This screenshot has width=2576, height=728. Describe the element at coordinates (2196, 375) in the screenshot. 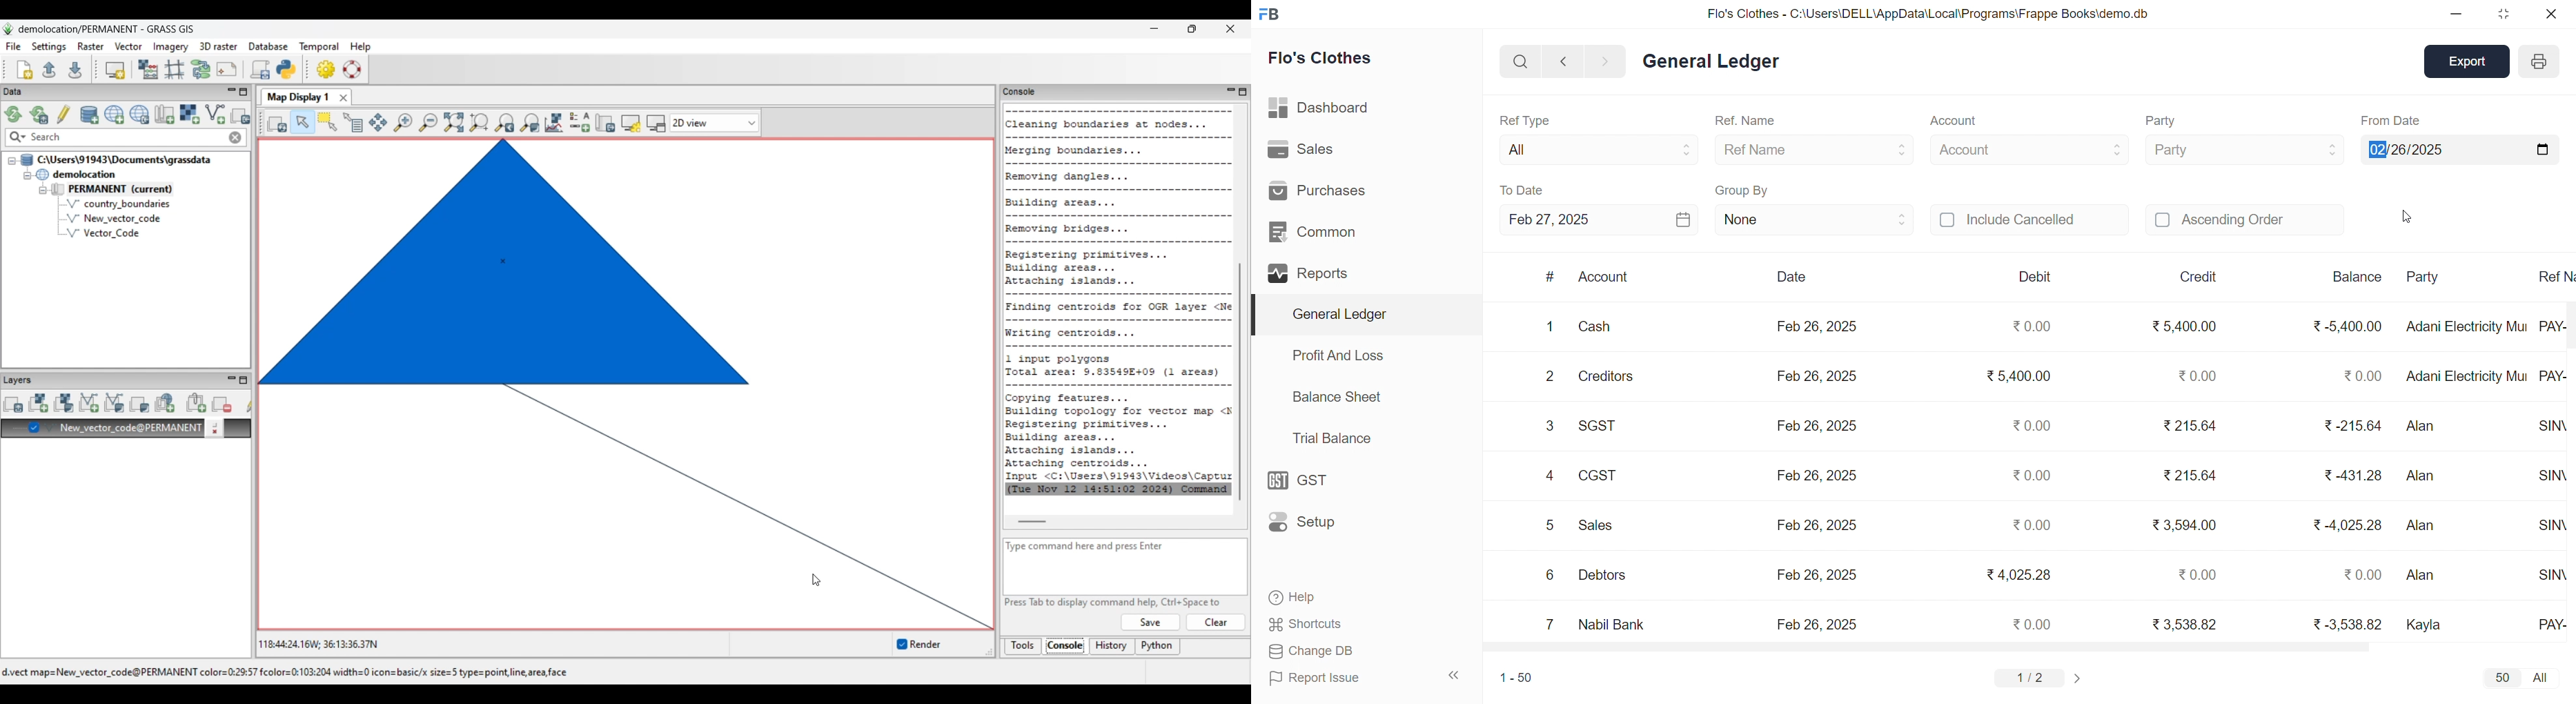

I see `₹0.00` at that location.